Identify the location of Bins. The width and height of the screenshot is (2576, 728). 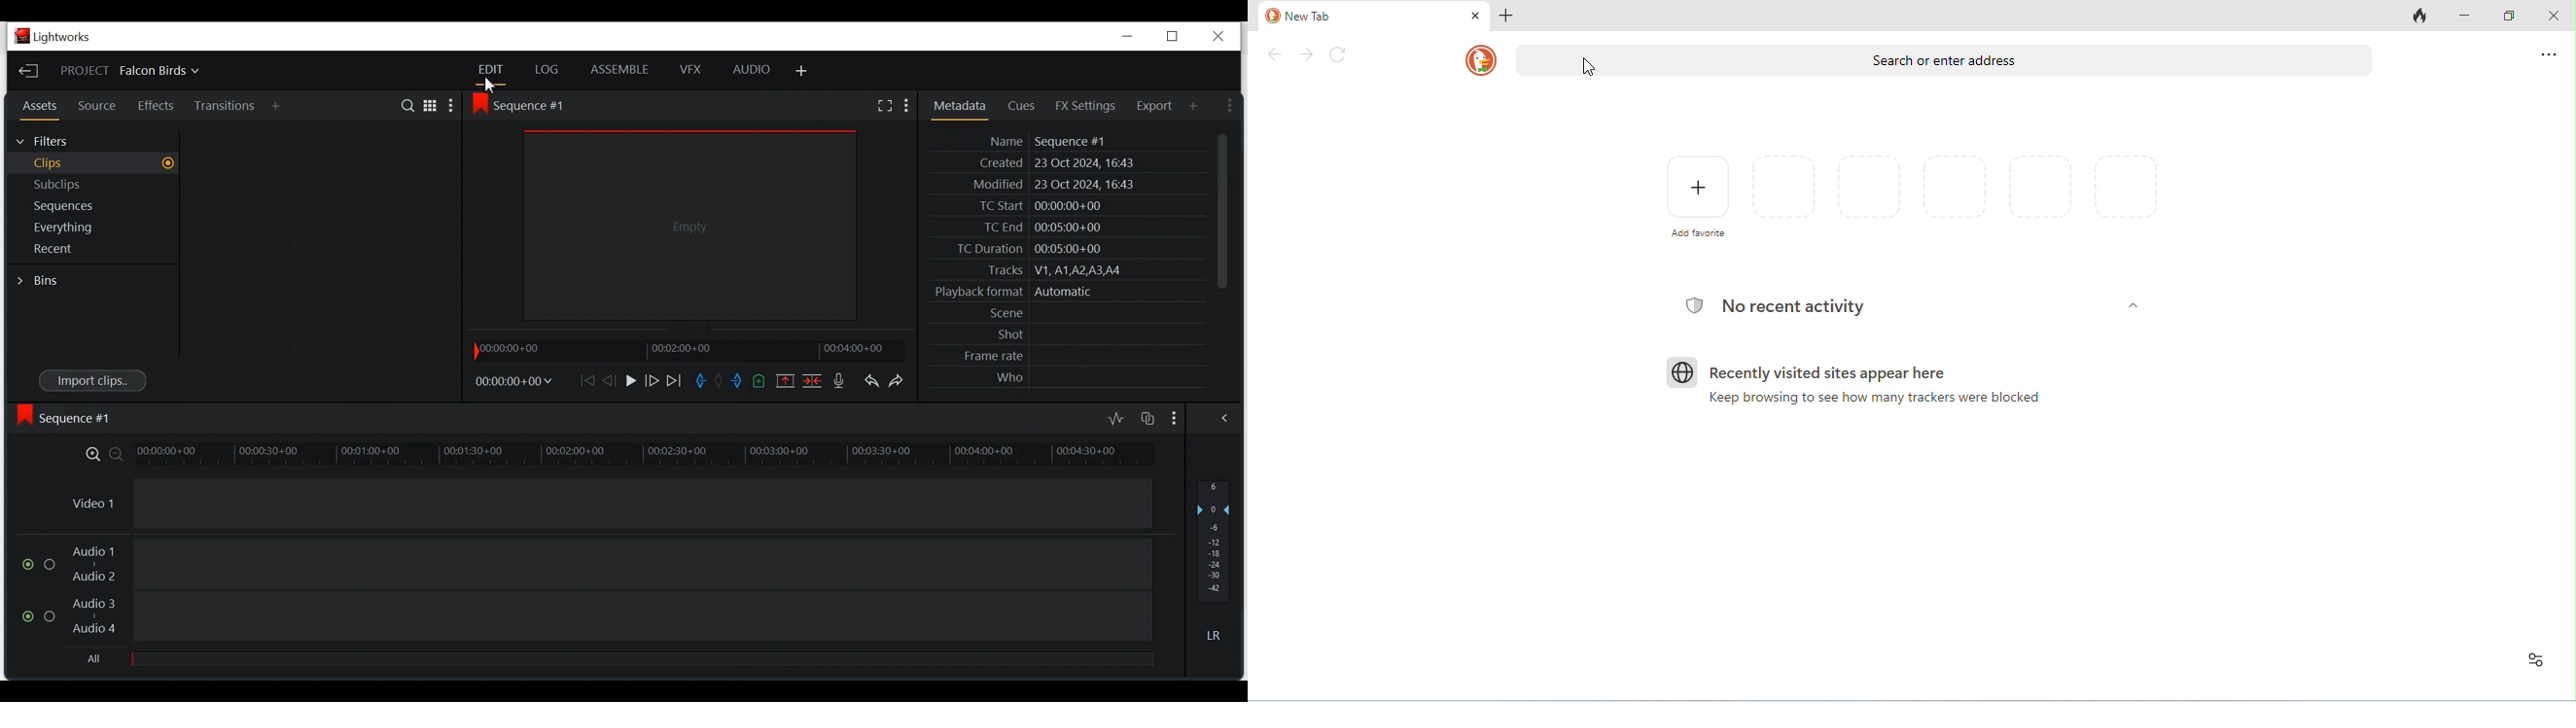
(42, 281).